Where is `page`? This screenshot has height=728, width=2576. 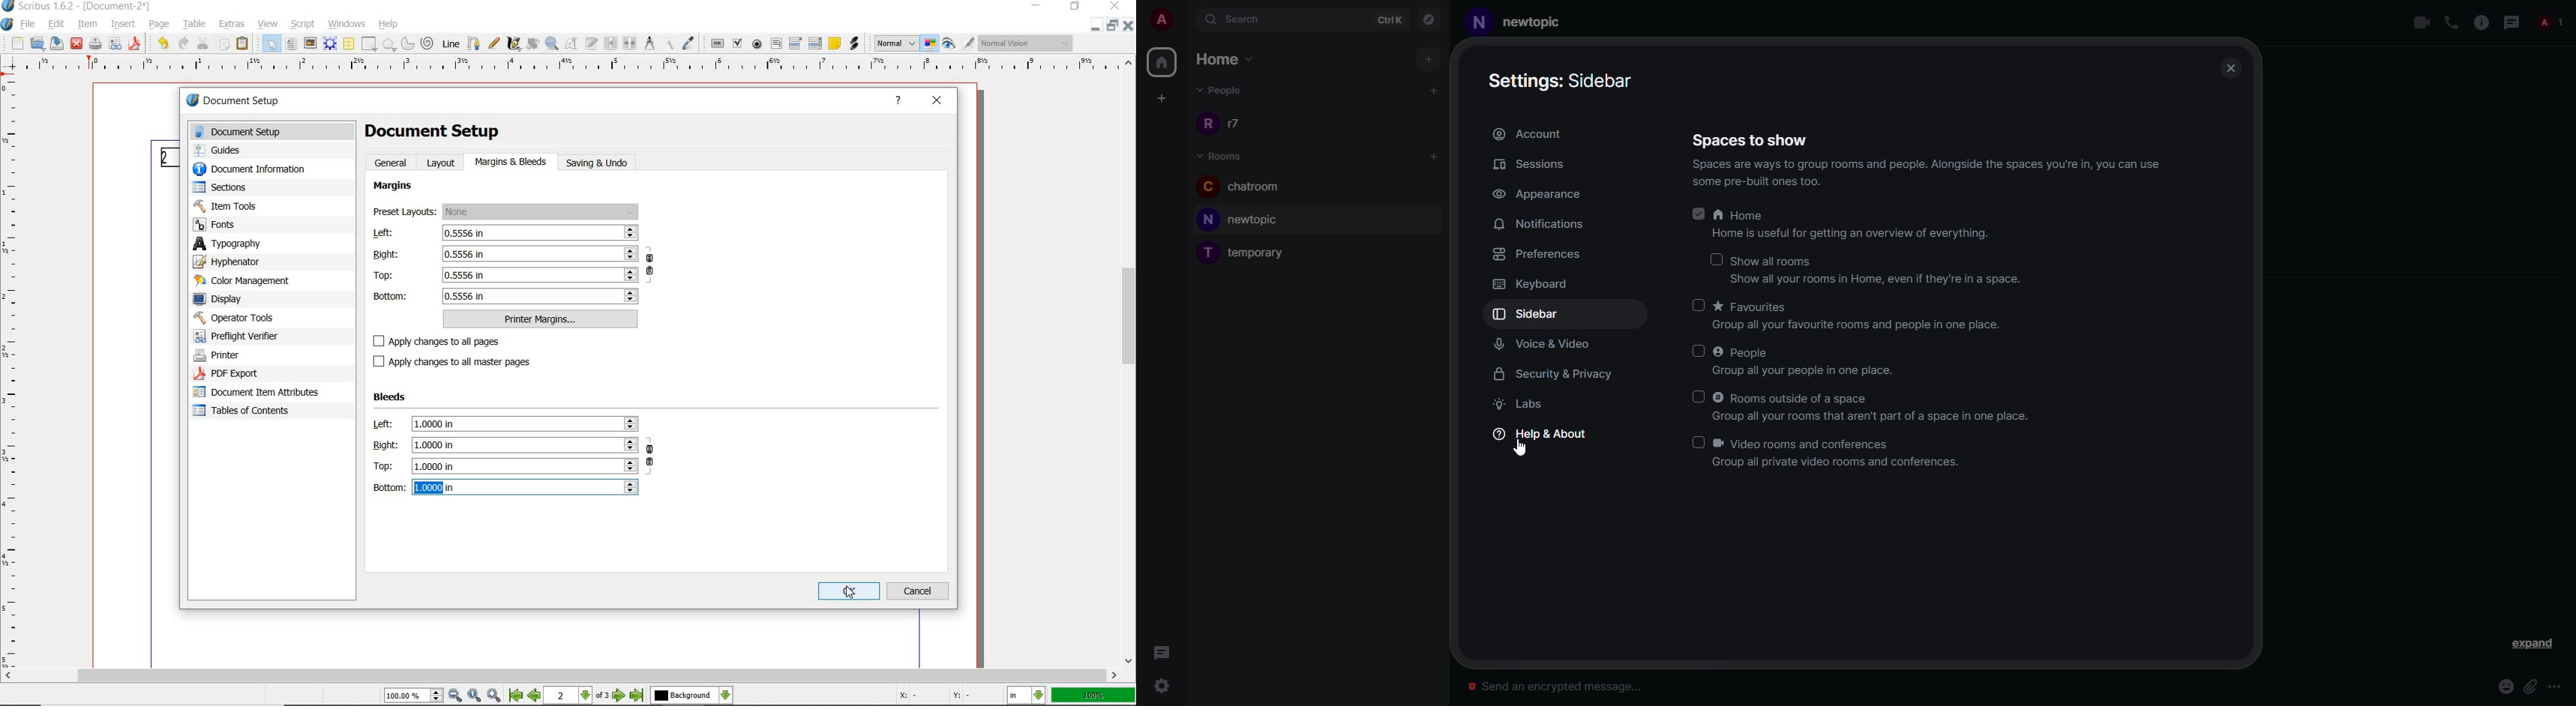
page is located at coordinates (160, 25).